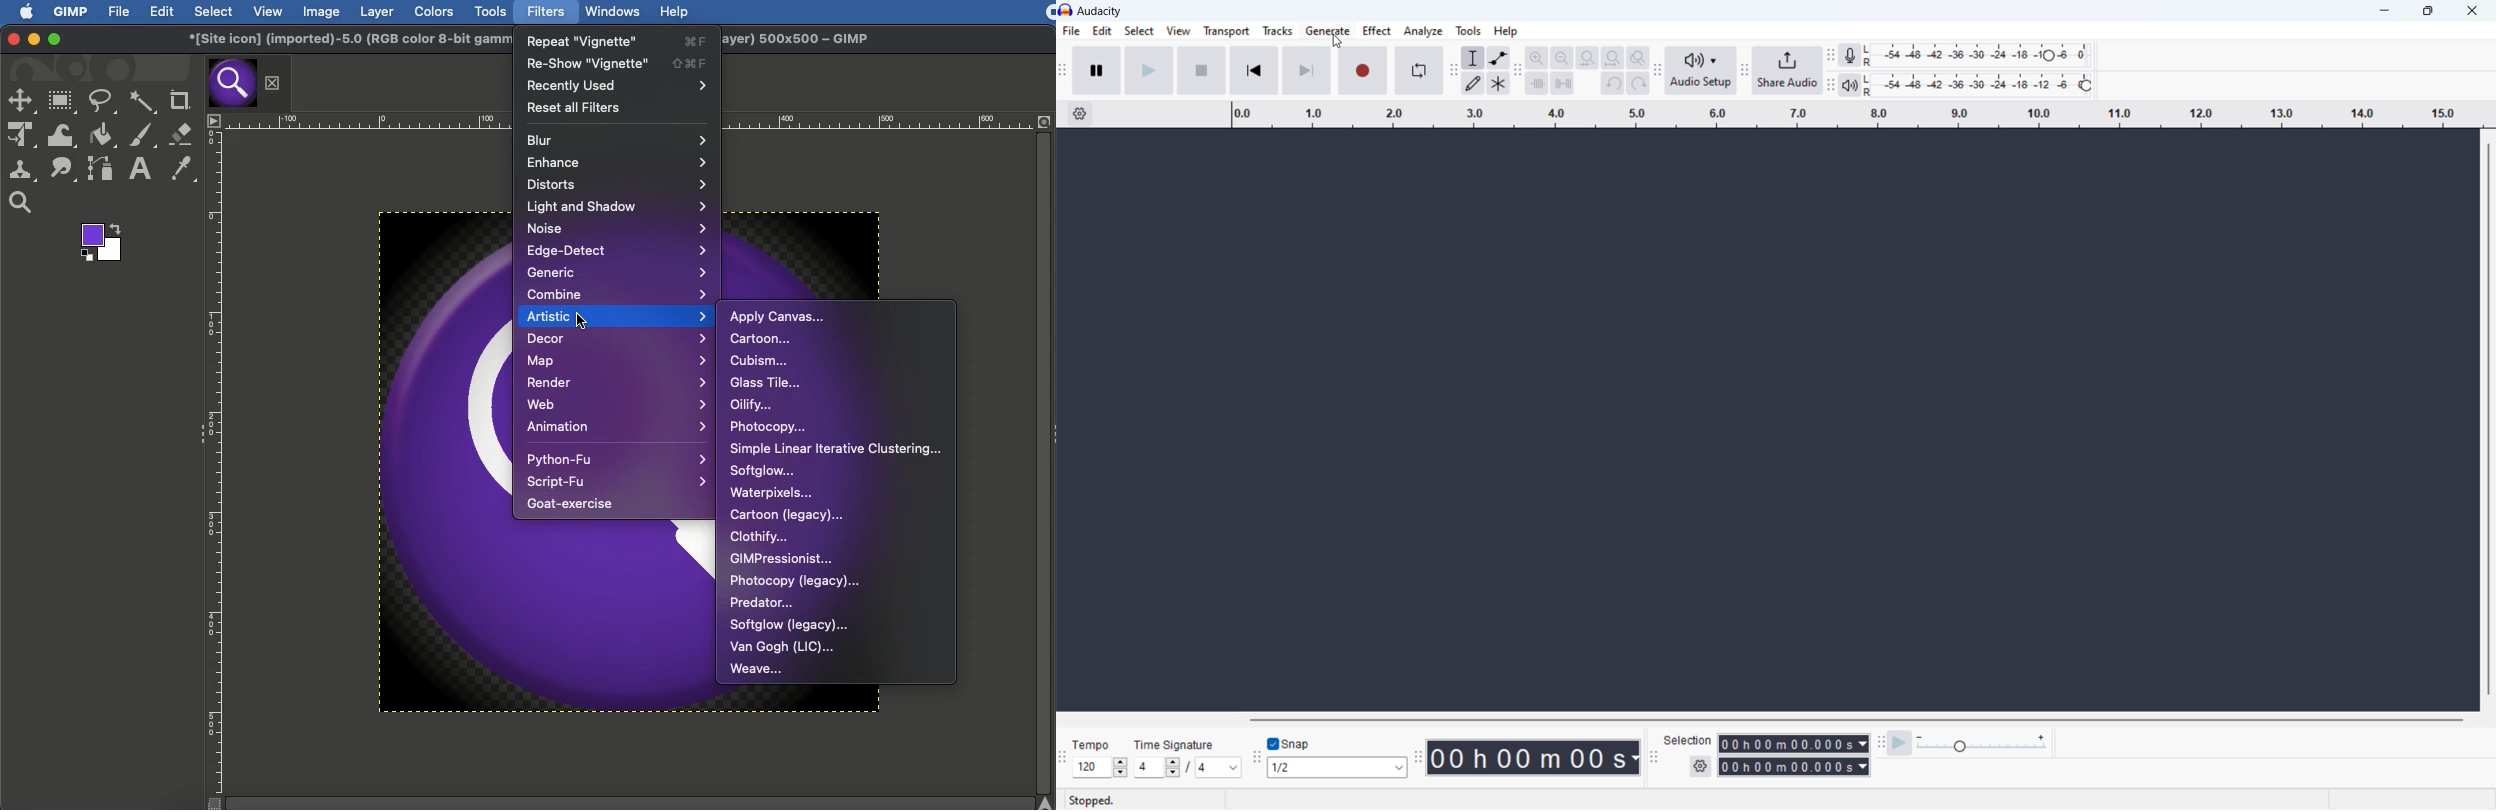 The height and width of the screenshot is (812, 2520). I want to click on draw tool, so click(1473, 83).